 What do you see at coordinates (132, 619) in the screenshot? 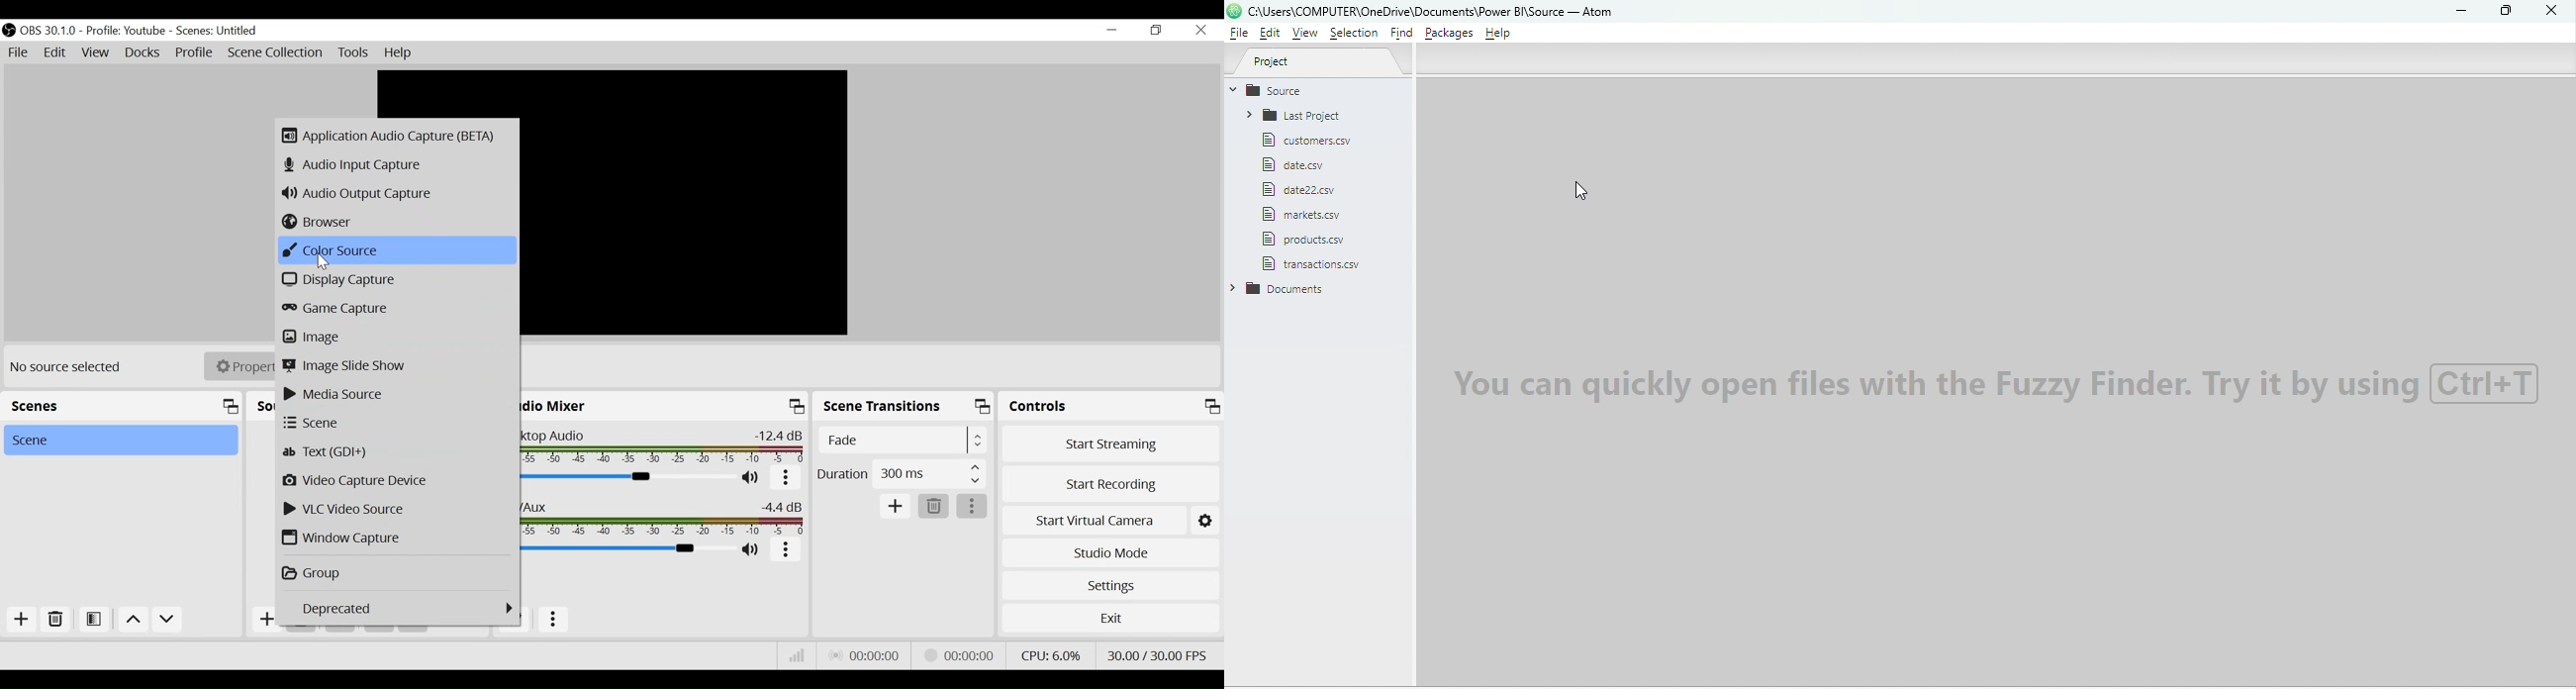
I see `move up` at bounding box center [132, 619].